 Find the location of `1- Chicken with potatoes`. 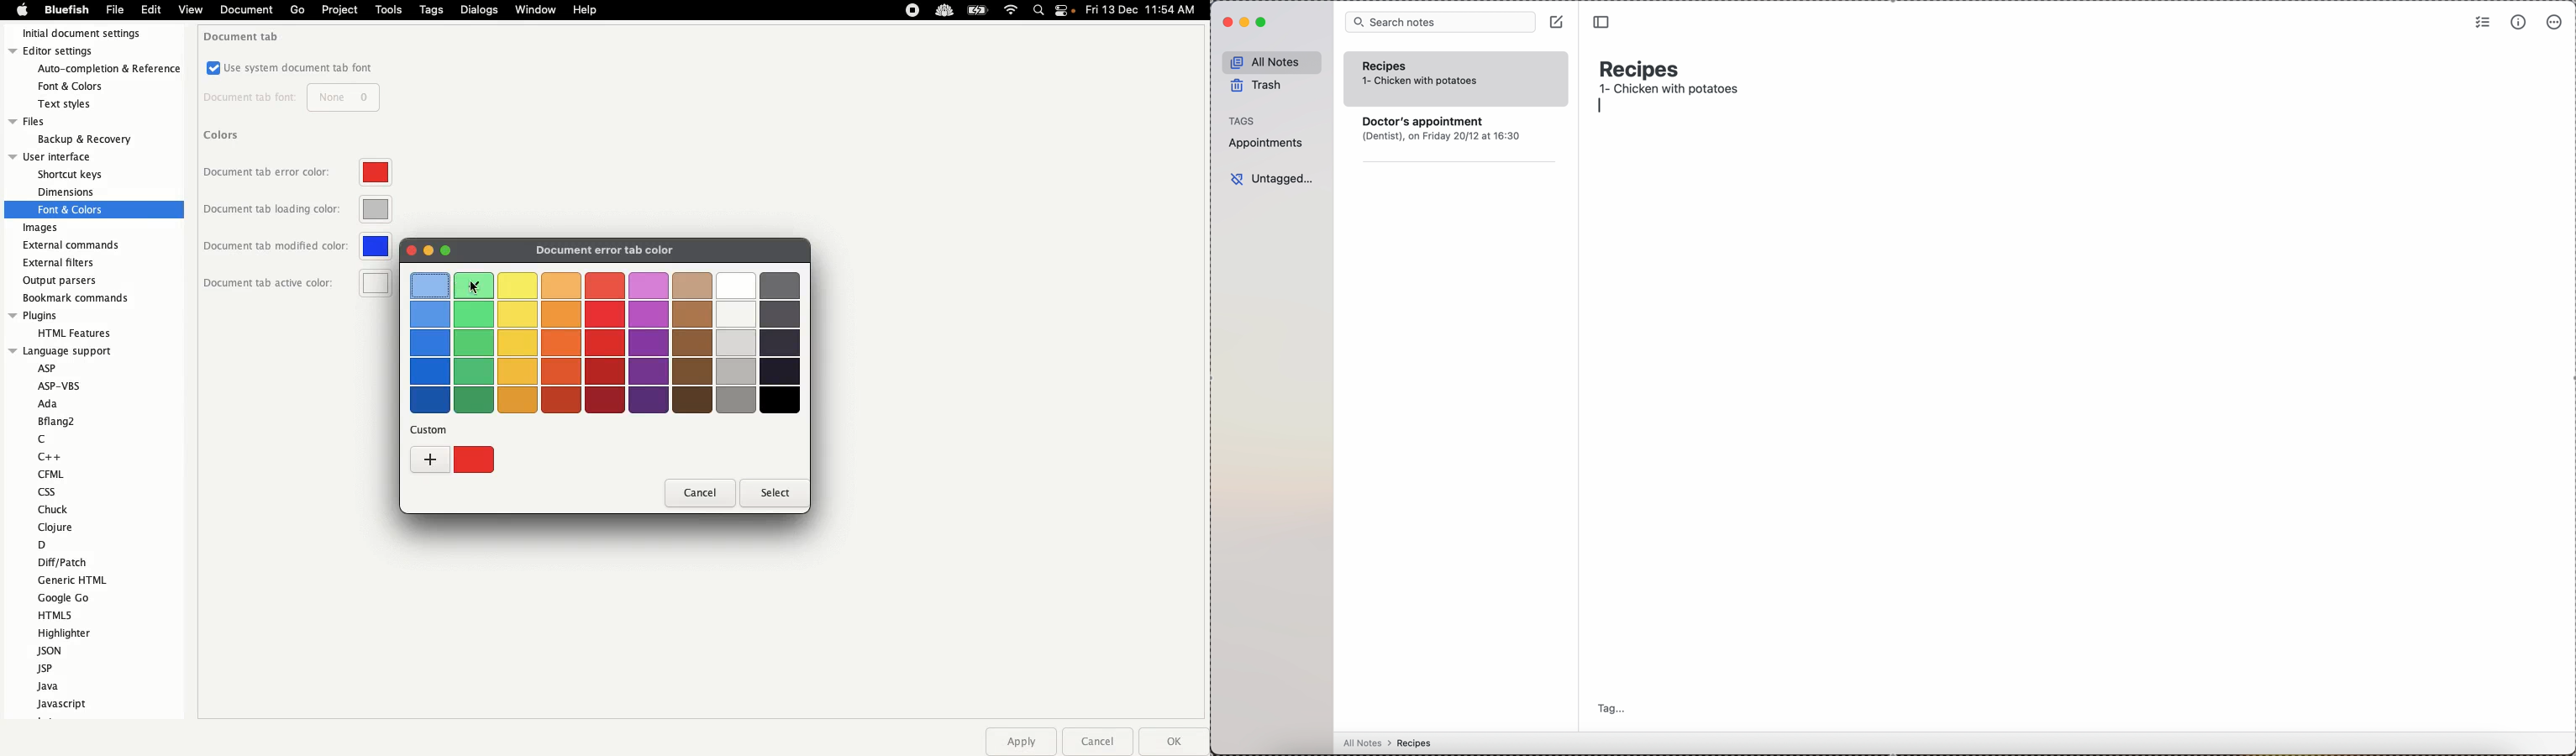

1- Chicken with potatoes is located at coordinates (1422, 81).